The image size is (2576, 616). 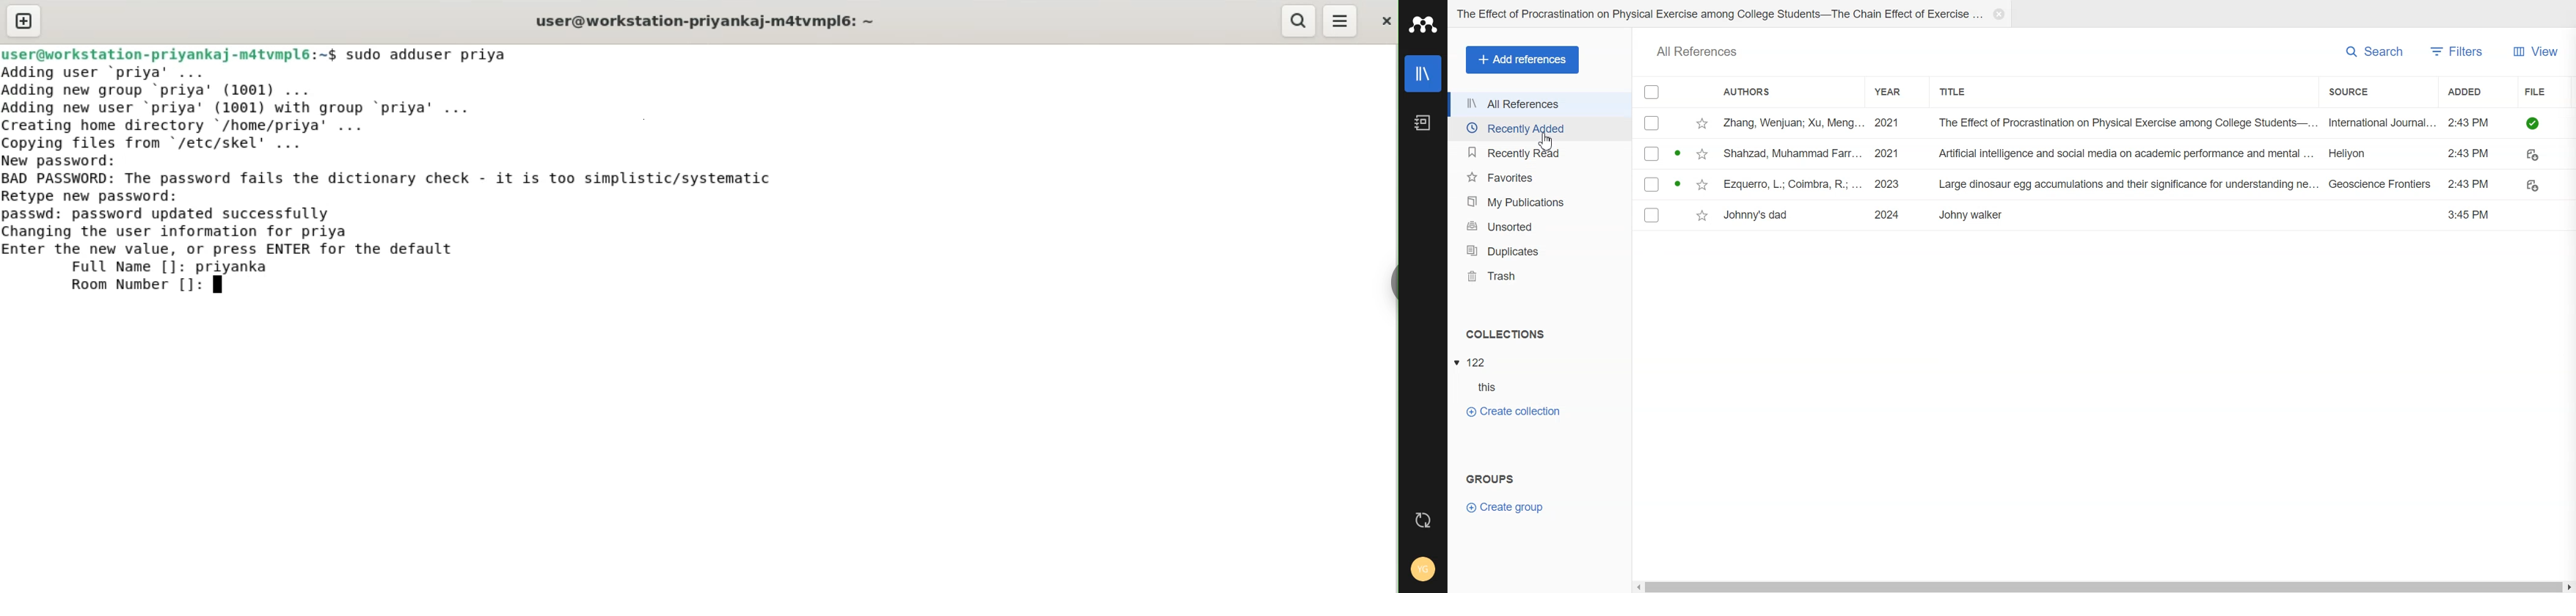 I want to click on File, so click(x=2106, y=216).